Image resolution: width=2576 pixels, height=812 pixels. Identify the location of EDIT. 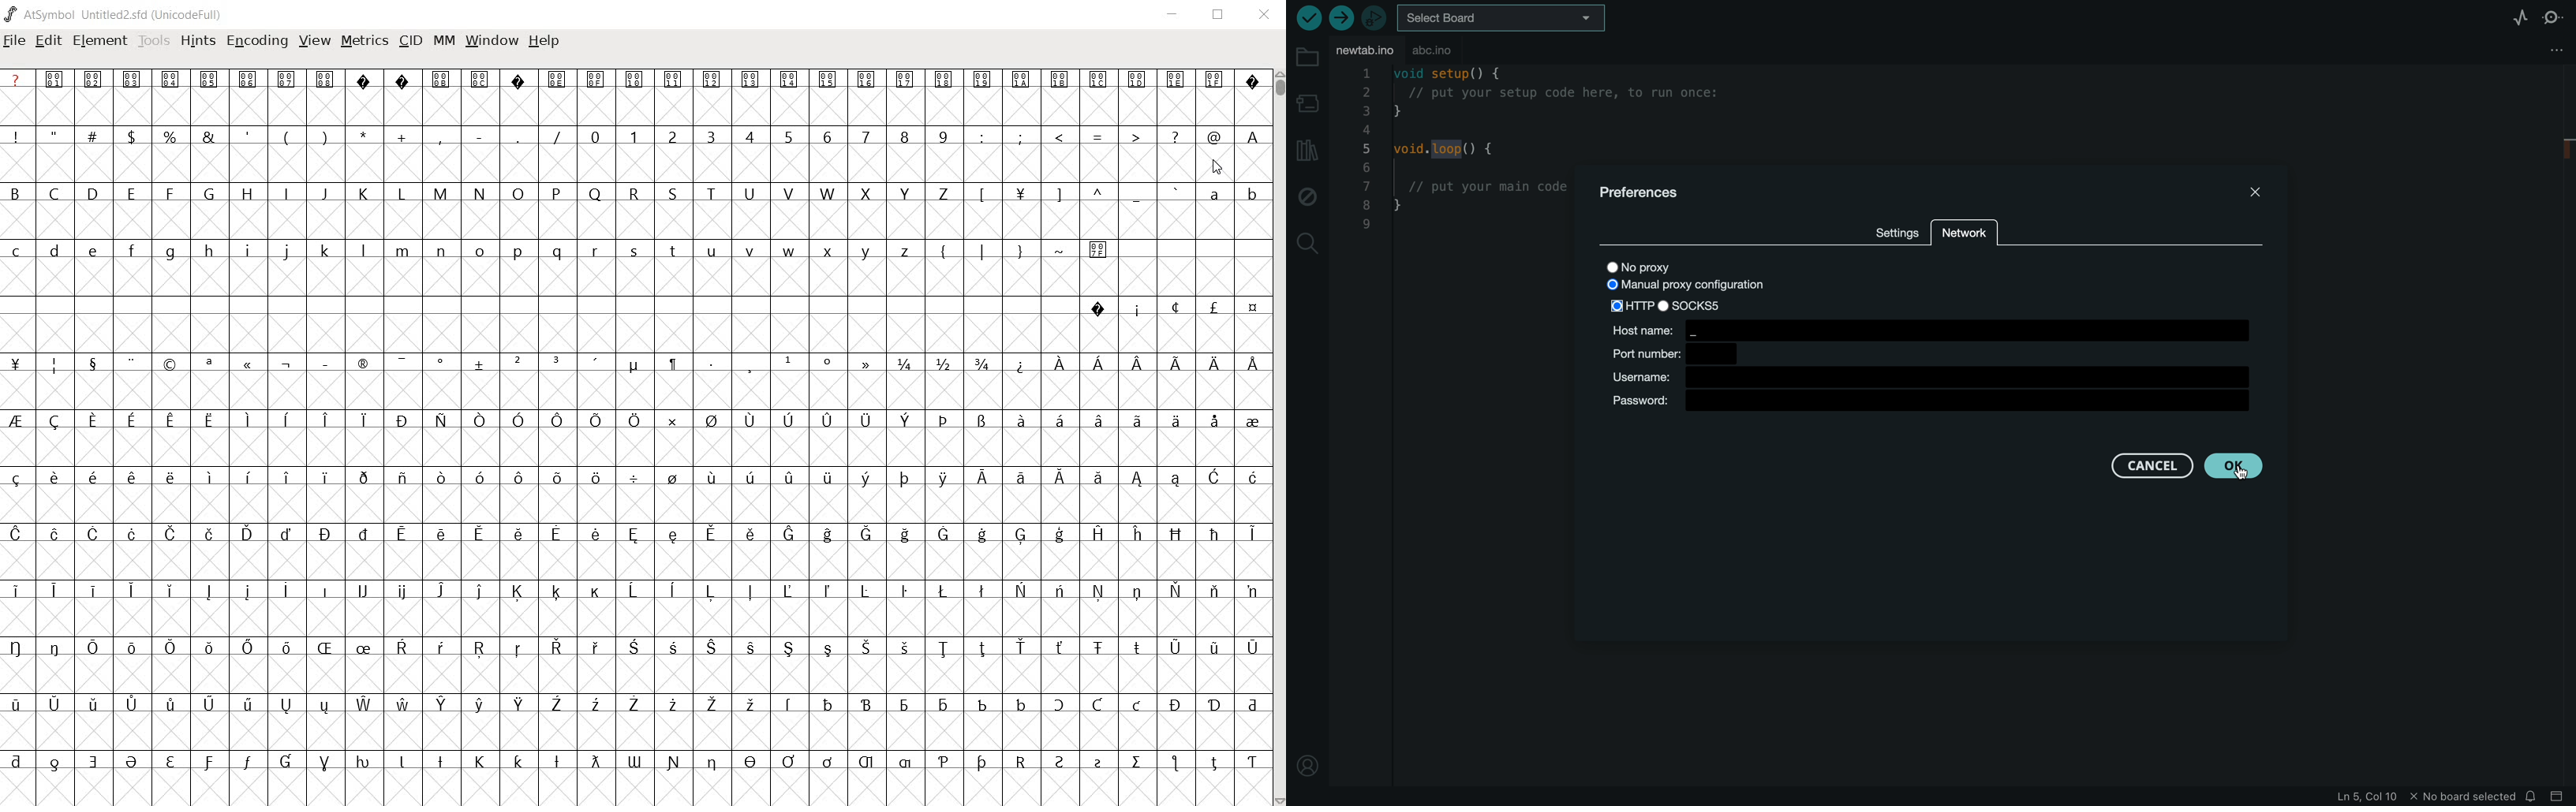
(49, 41).